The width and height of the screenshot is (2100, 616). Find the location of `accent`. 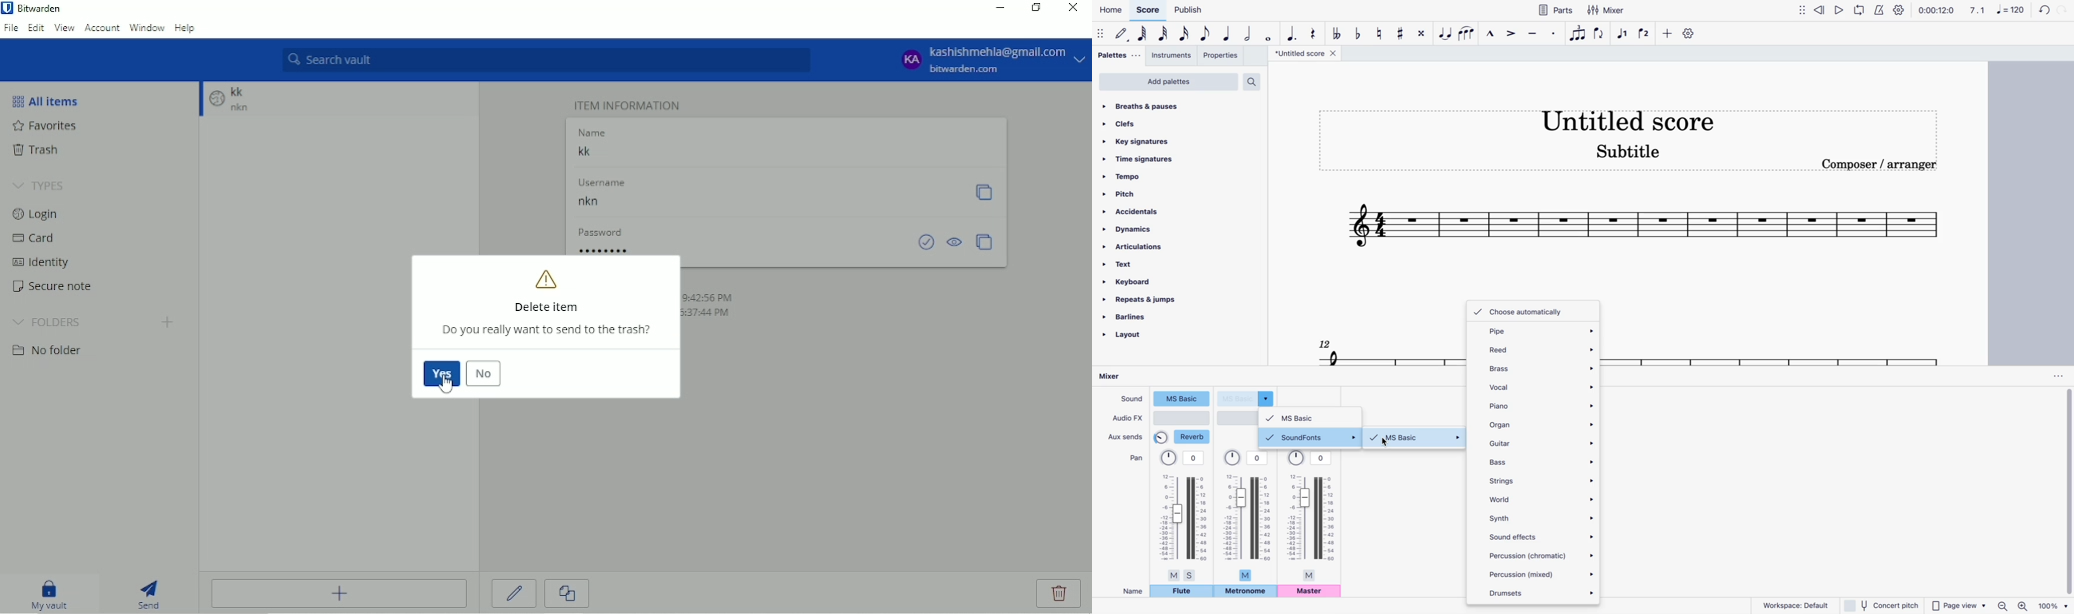

accent is located at coordinates (1510, 36).